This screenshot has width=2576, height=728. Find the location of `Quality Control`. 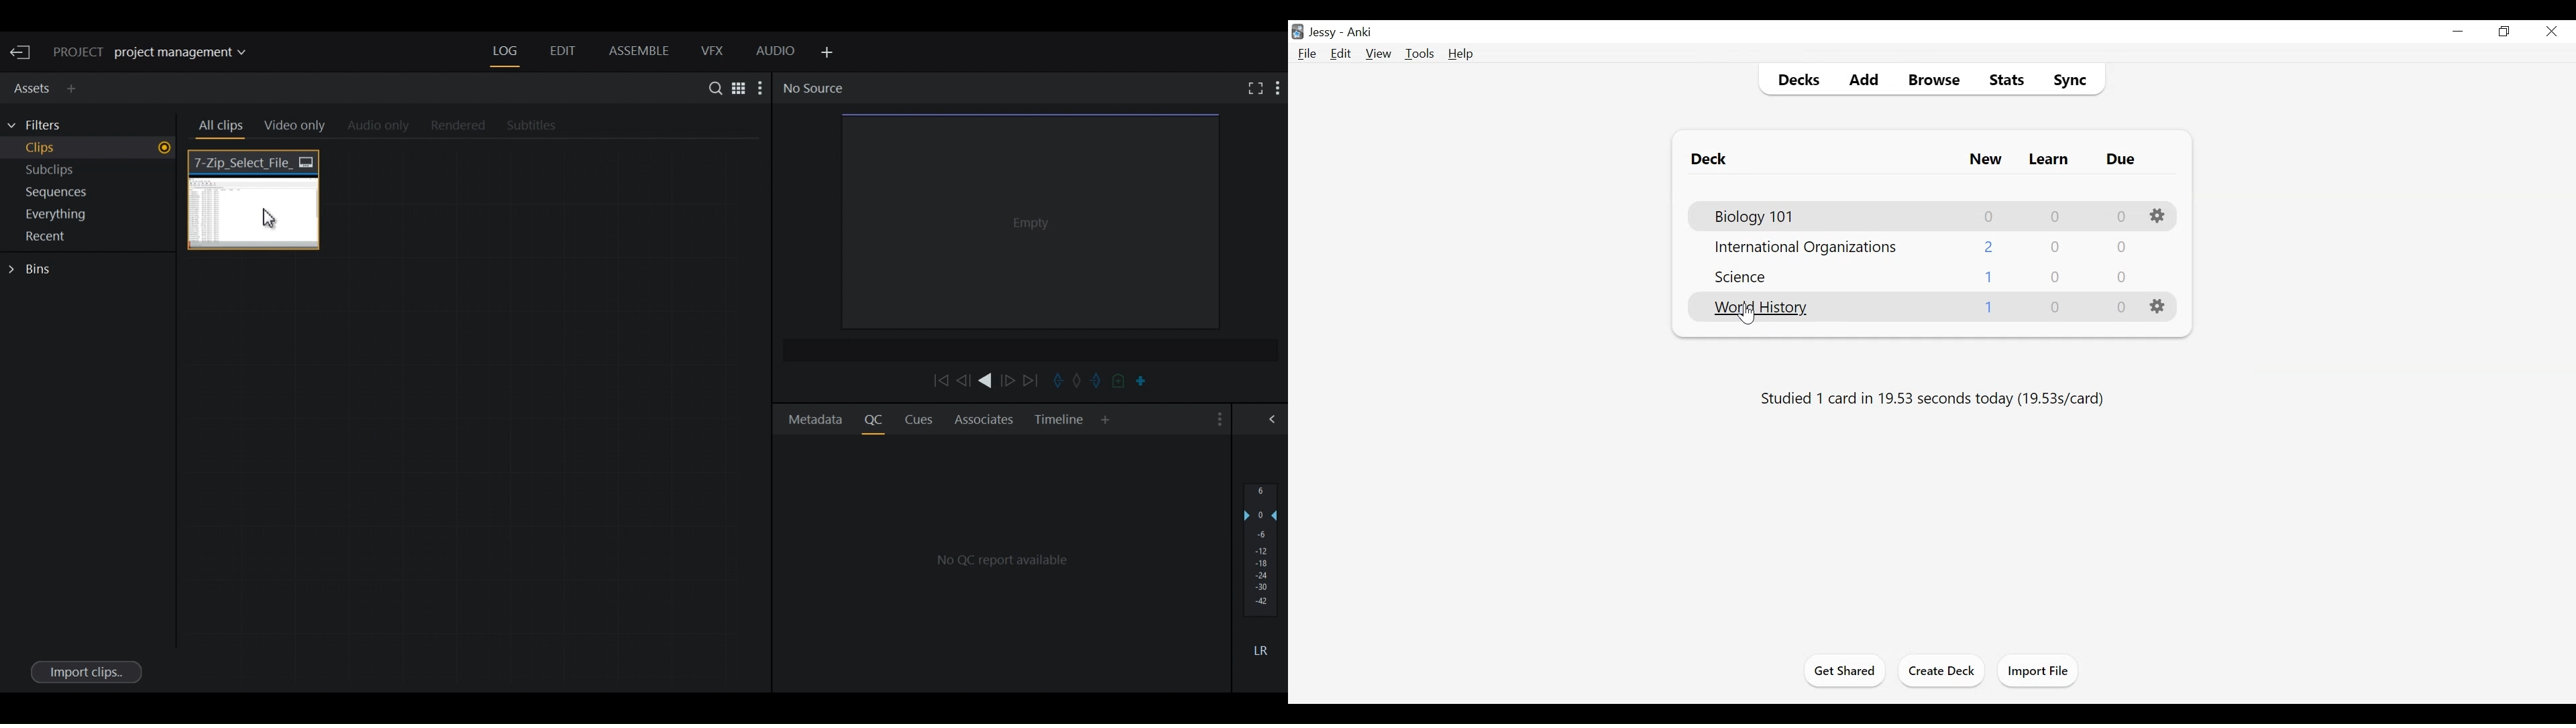

Quality Control is located at coordinates (877, 420).